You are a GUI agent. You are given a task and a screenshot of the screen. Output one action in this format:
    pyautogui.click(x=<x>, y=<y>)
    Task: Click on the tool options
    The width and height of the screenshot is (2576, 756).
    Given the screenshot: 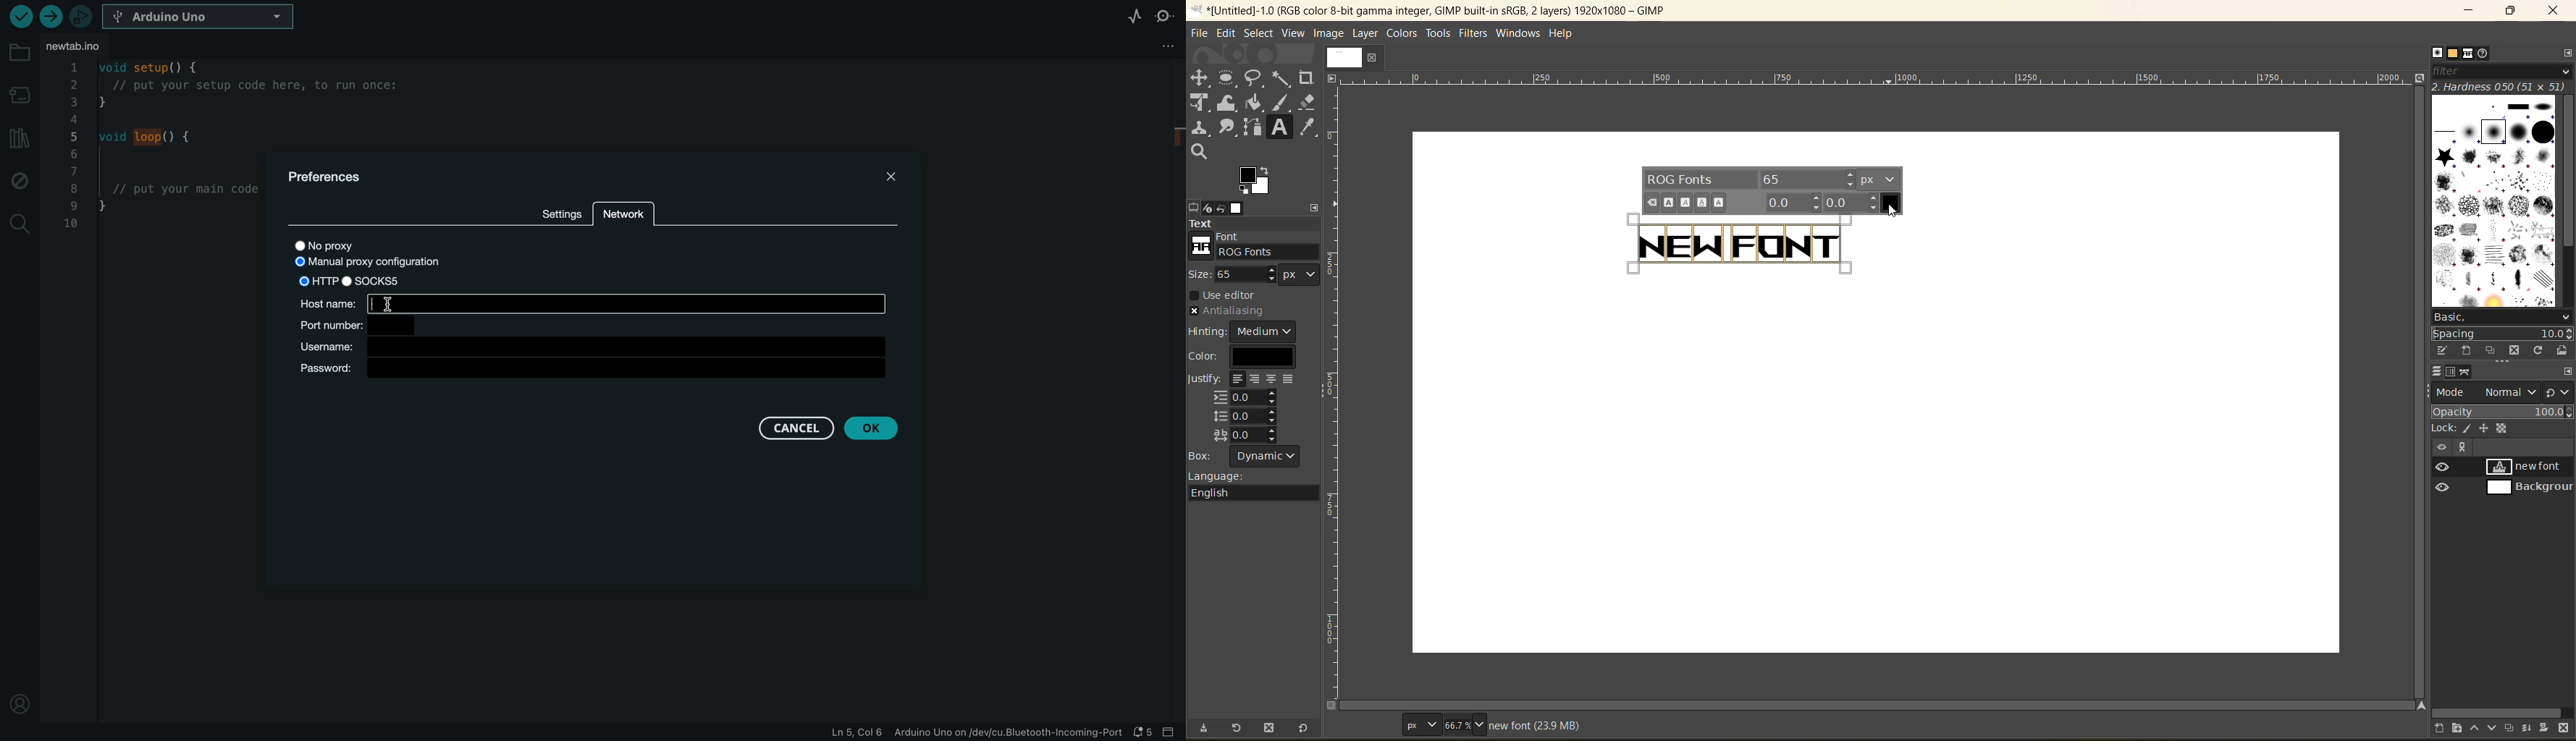 What is the action you would take?
    pyautogui.click(x=1195, y=208)
    